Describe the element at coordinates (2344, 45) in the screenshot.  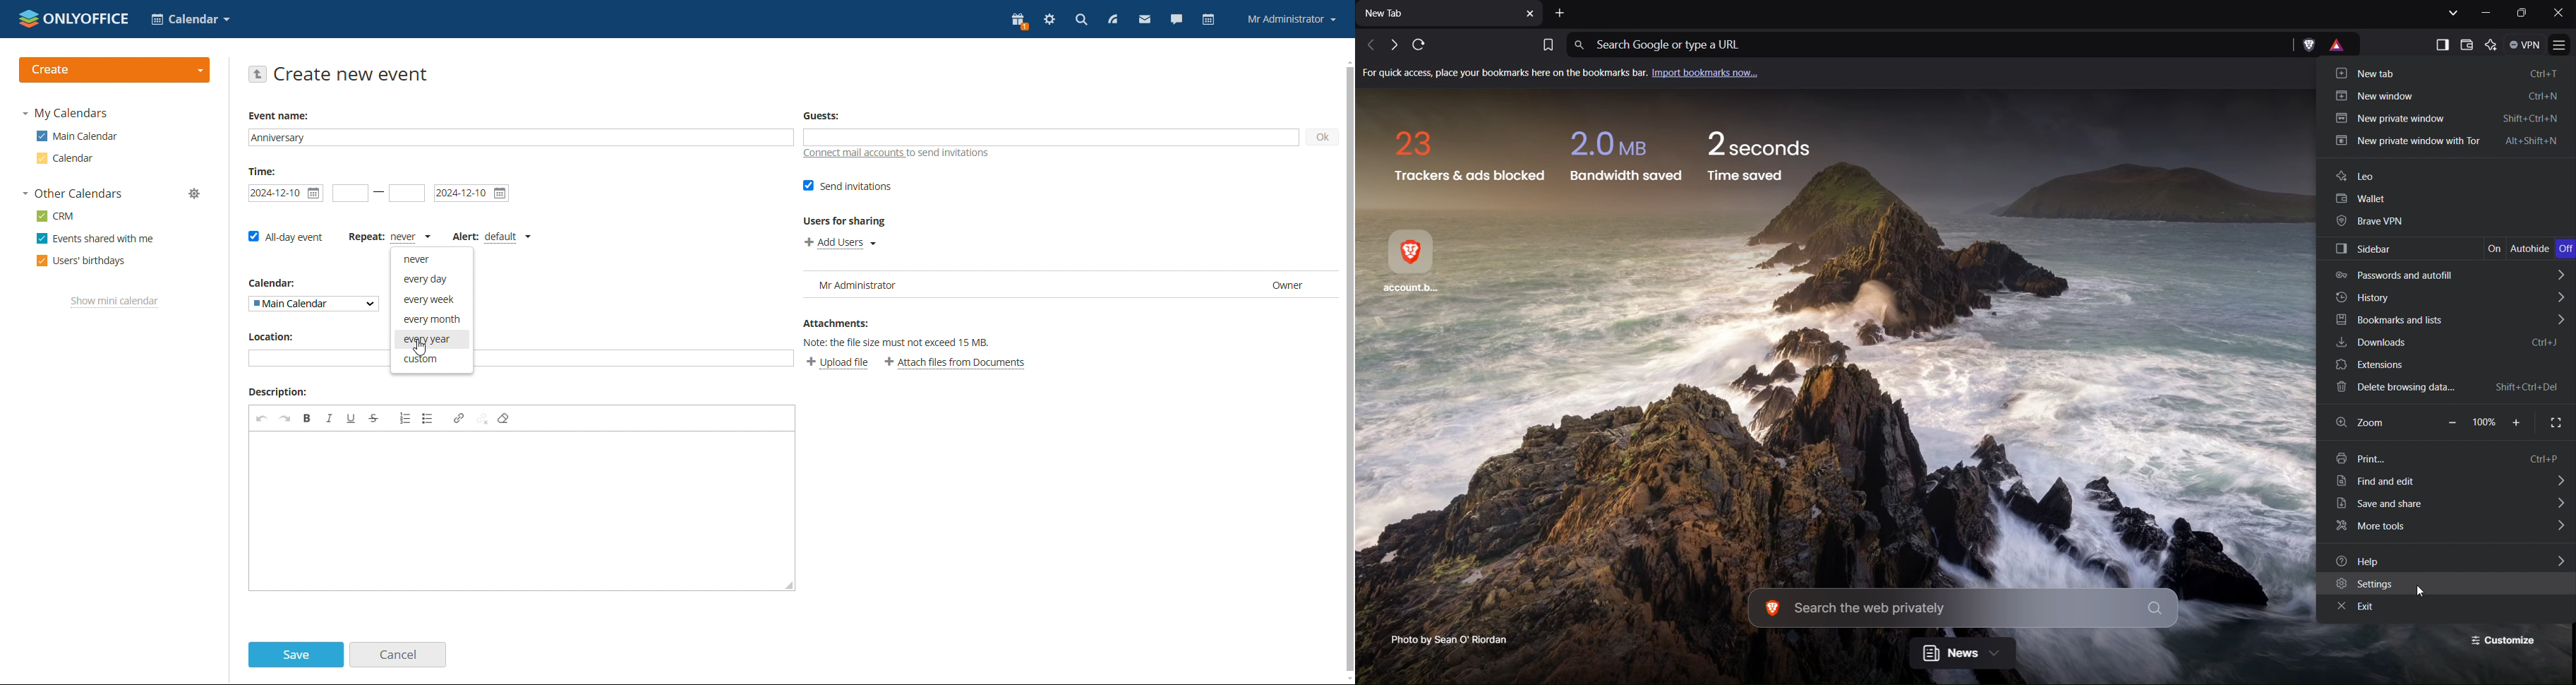
I see `Rewards` at that location.